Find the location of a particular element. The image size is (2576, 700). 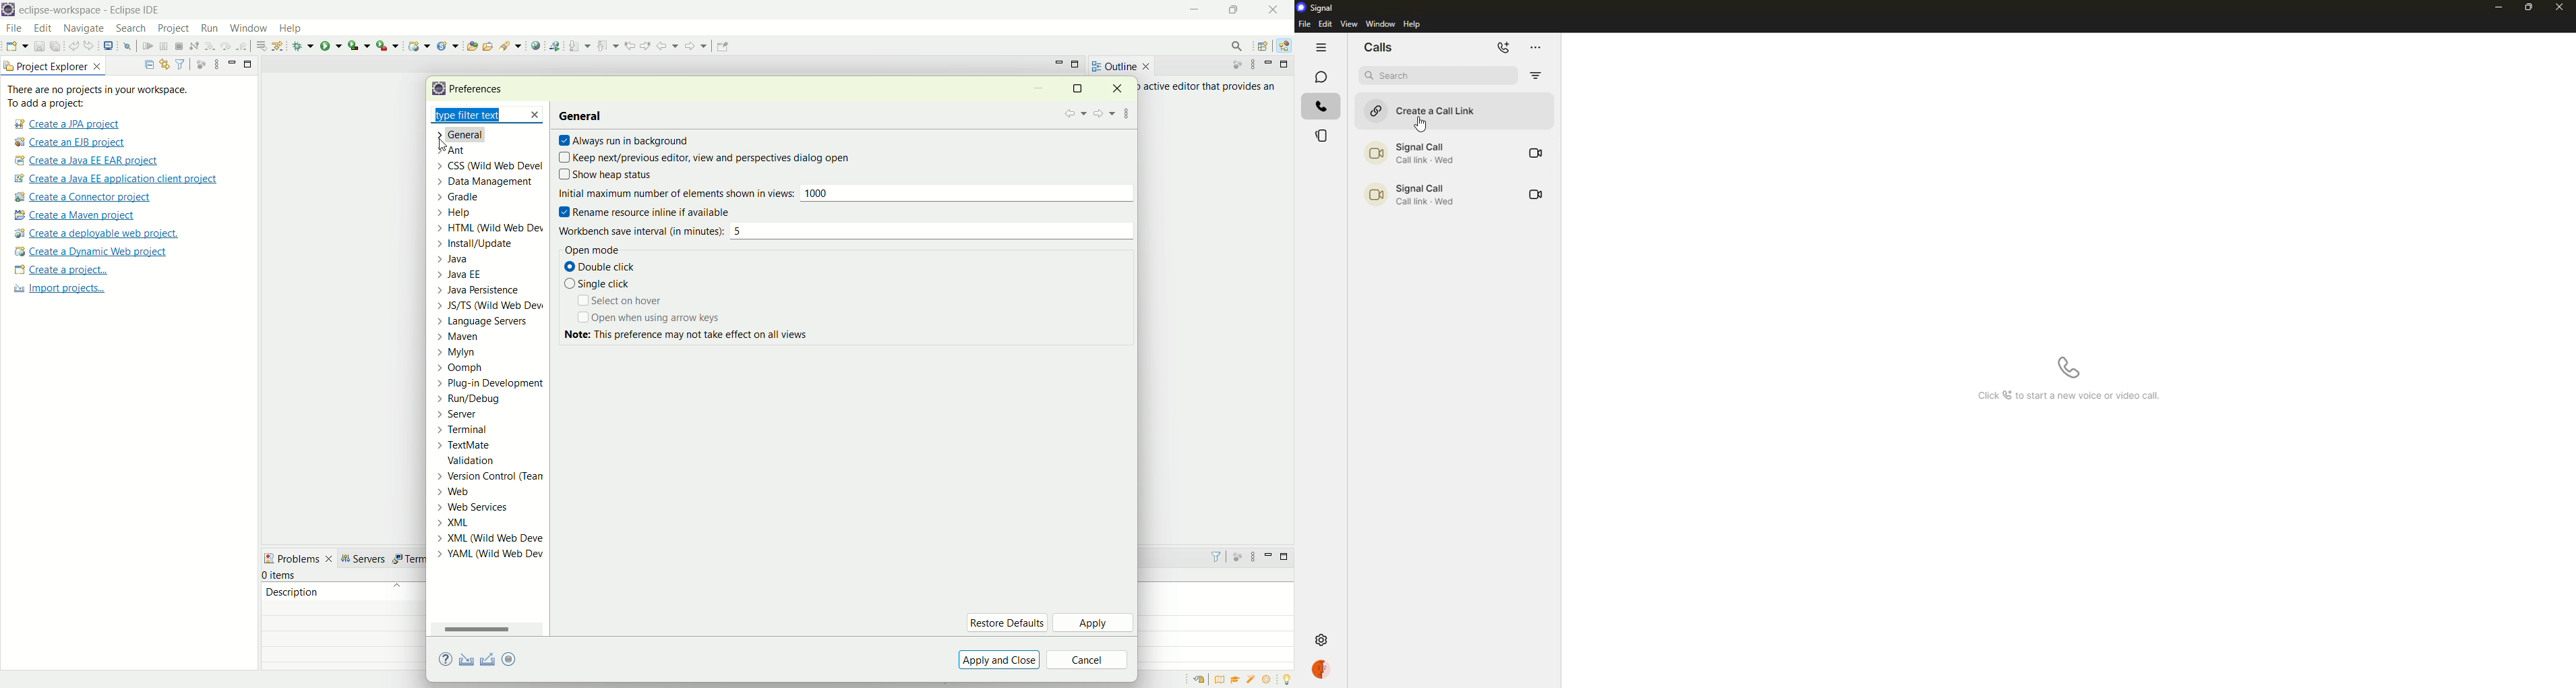

keep next/previous editor, view and perspective dialog open is located at coordinates (705, 159).